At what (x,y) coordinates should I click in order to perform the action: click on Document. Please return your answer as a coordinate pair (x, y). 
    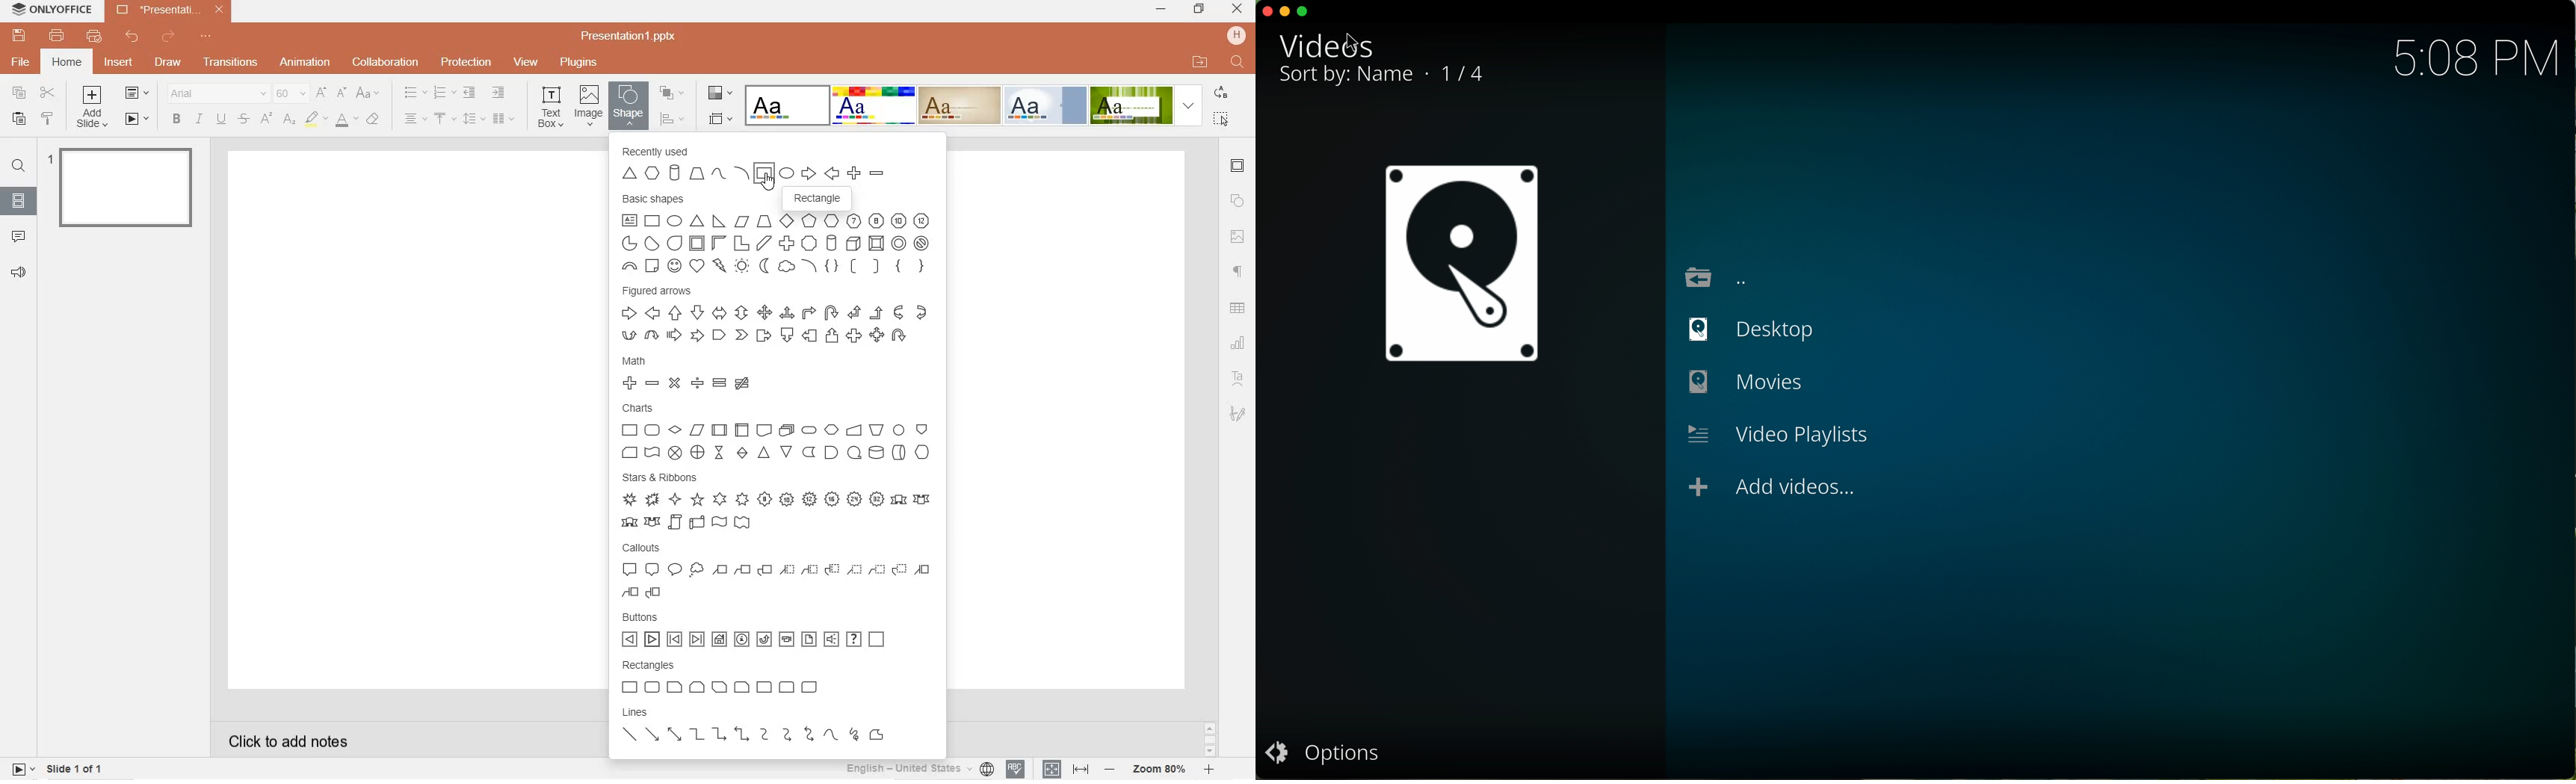
    Looking at the image, I should click on (765, 430).